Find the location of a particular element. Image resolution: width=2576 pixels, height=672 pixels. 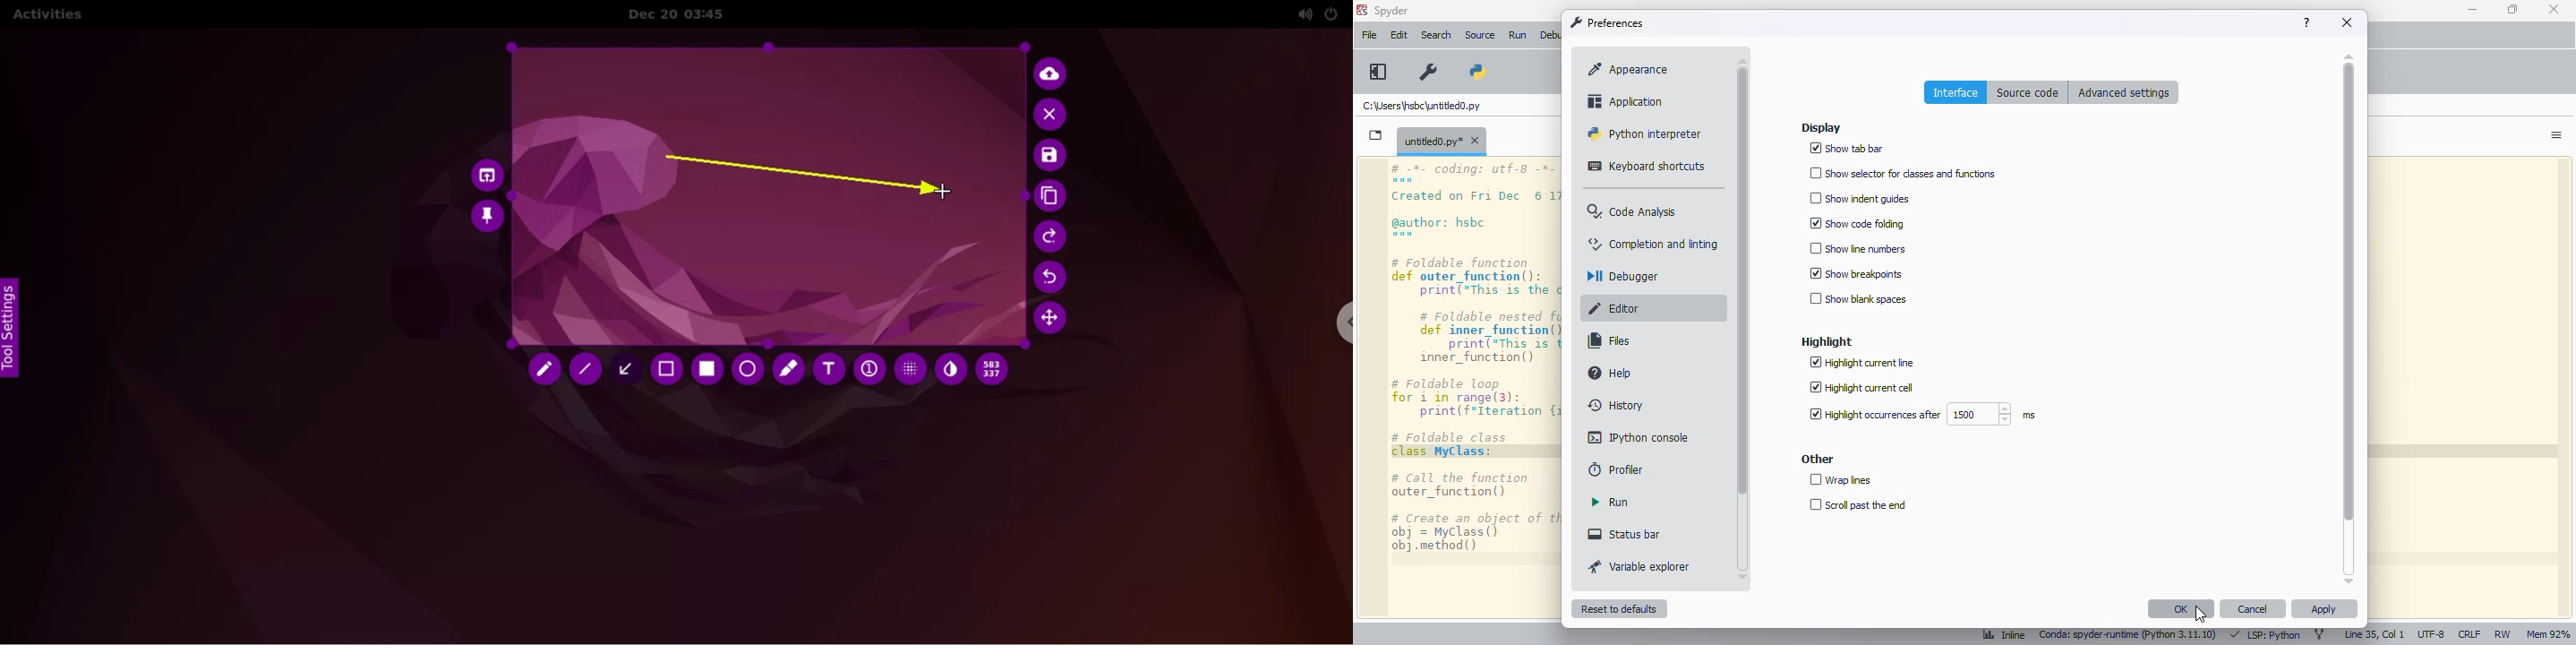

Mem 92% is located at coordinates (2547, 634).